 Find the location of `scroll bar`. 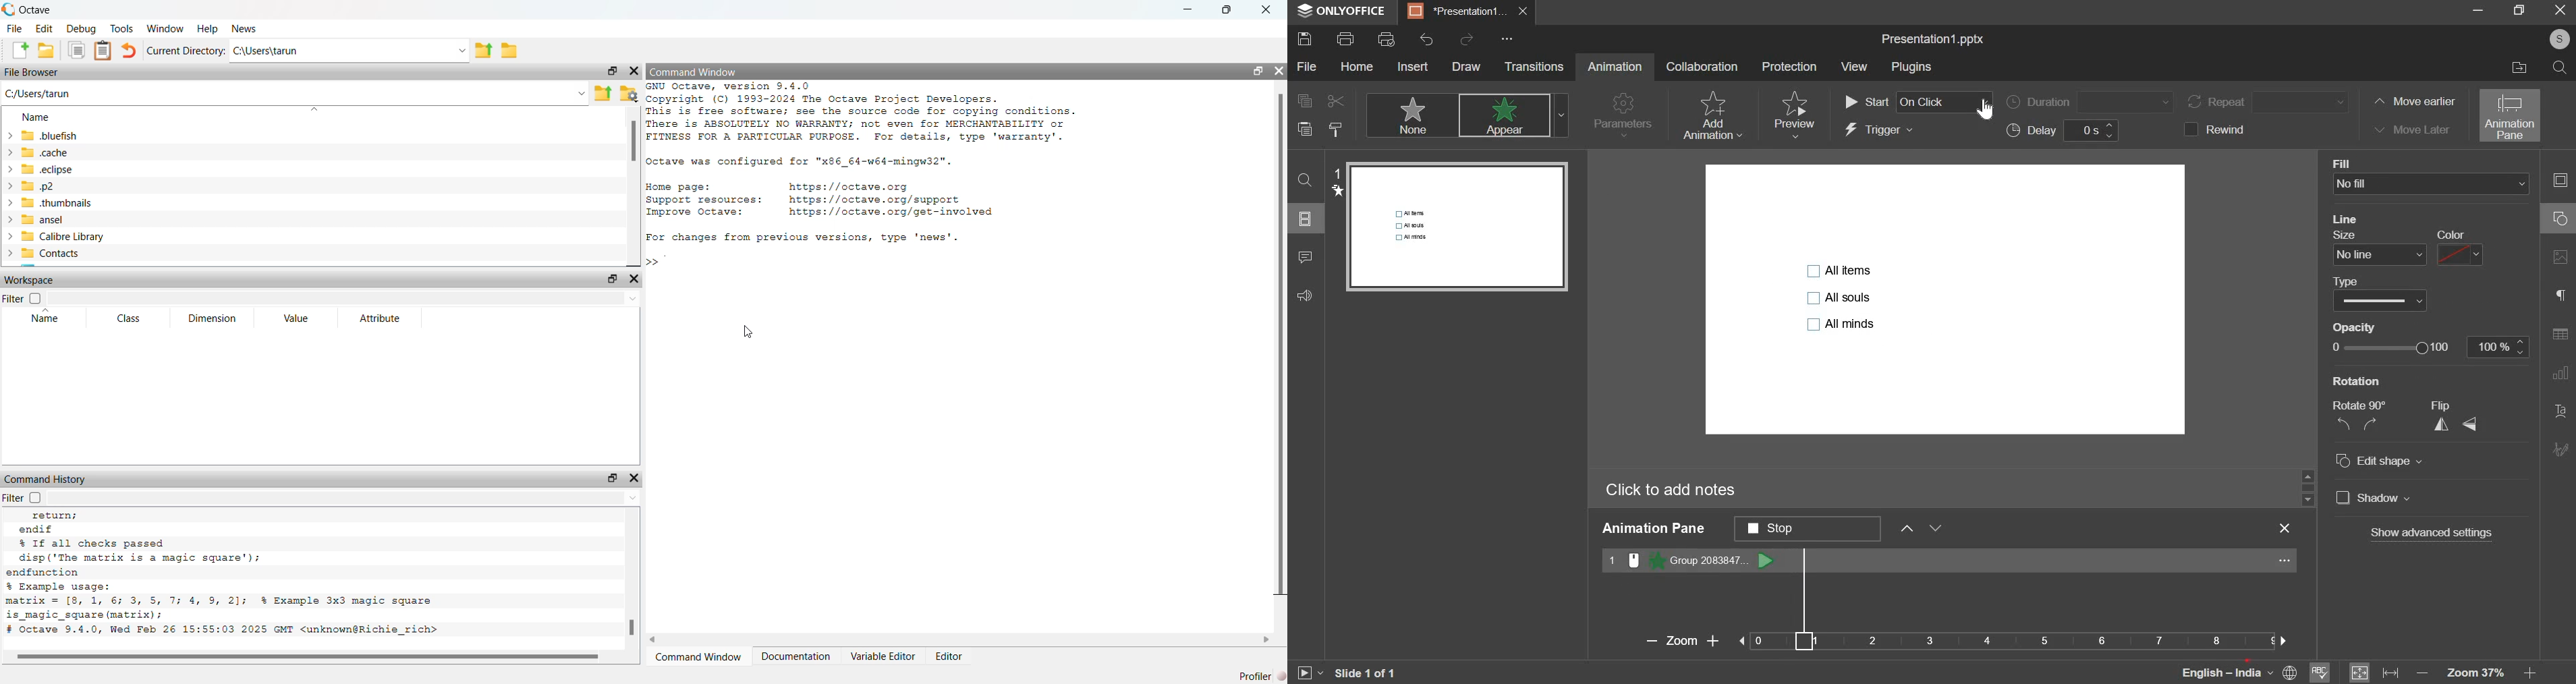

scroll bar is located at coordinates (307, 657).